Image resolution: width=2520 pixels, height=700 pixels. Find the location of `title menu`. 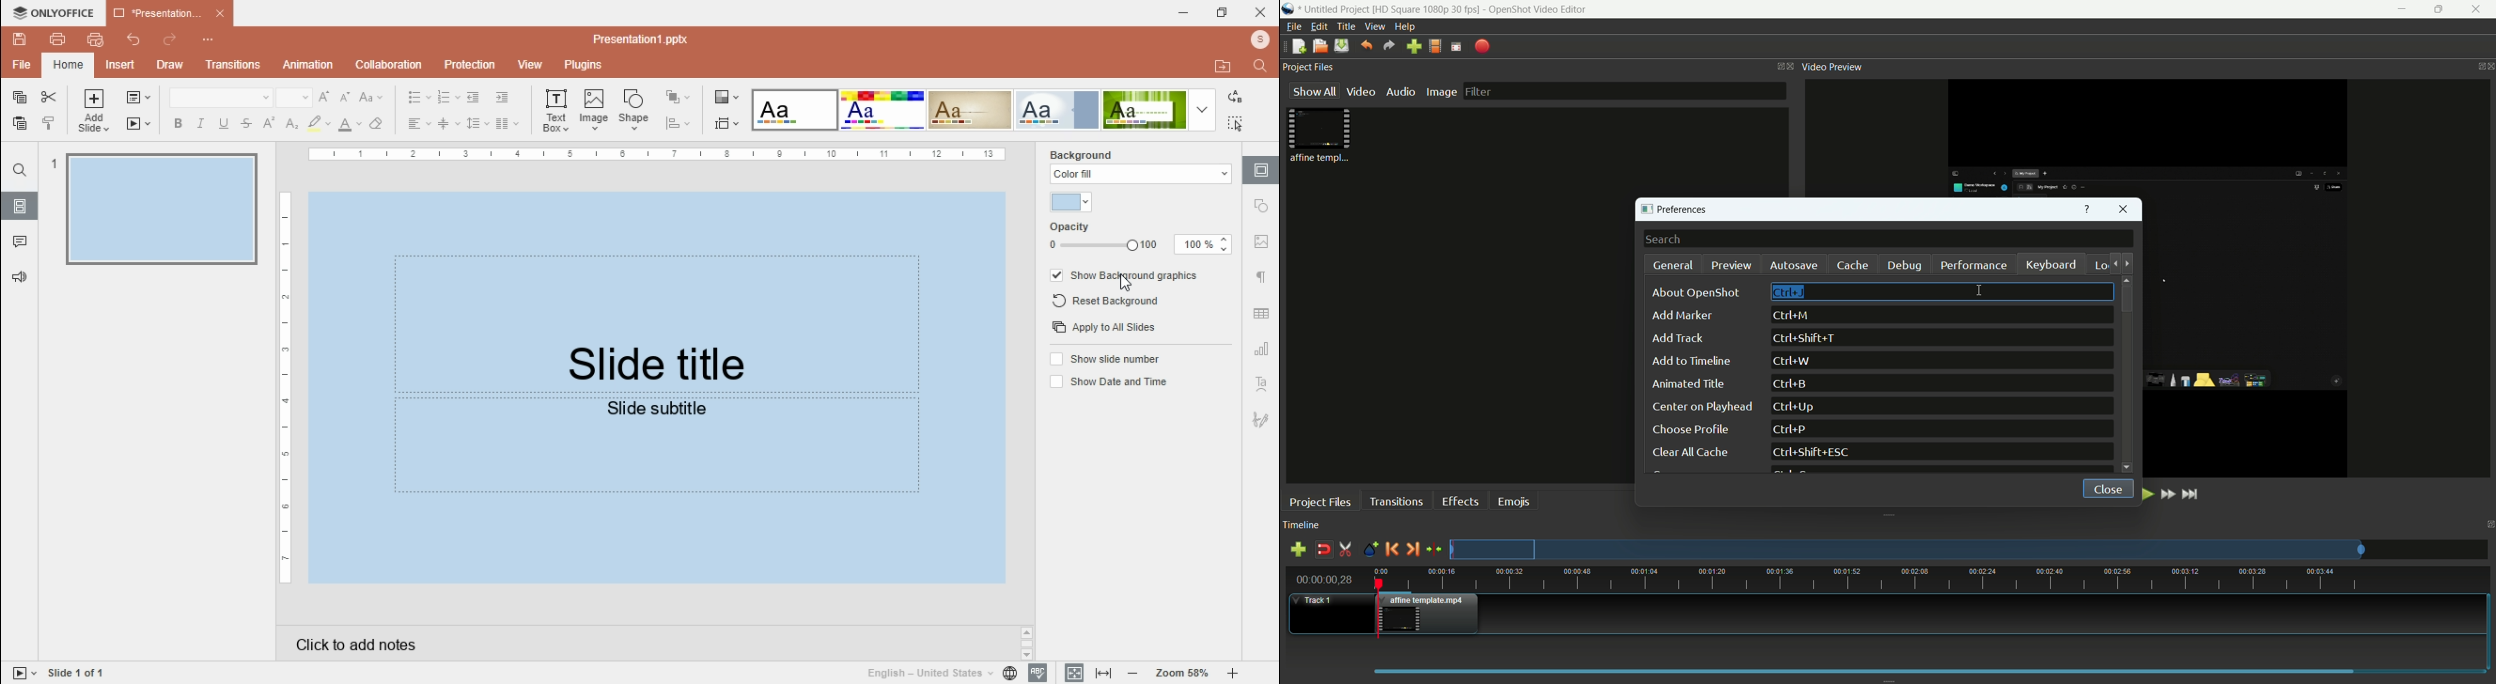

title menu is located at coordinates (1346, 26).